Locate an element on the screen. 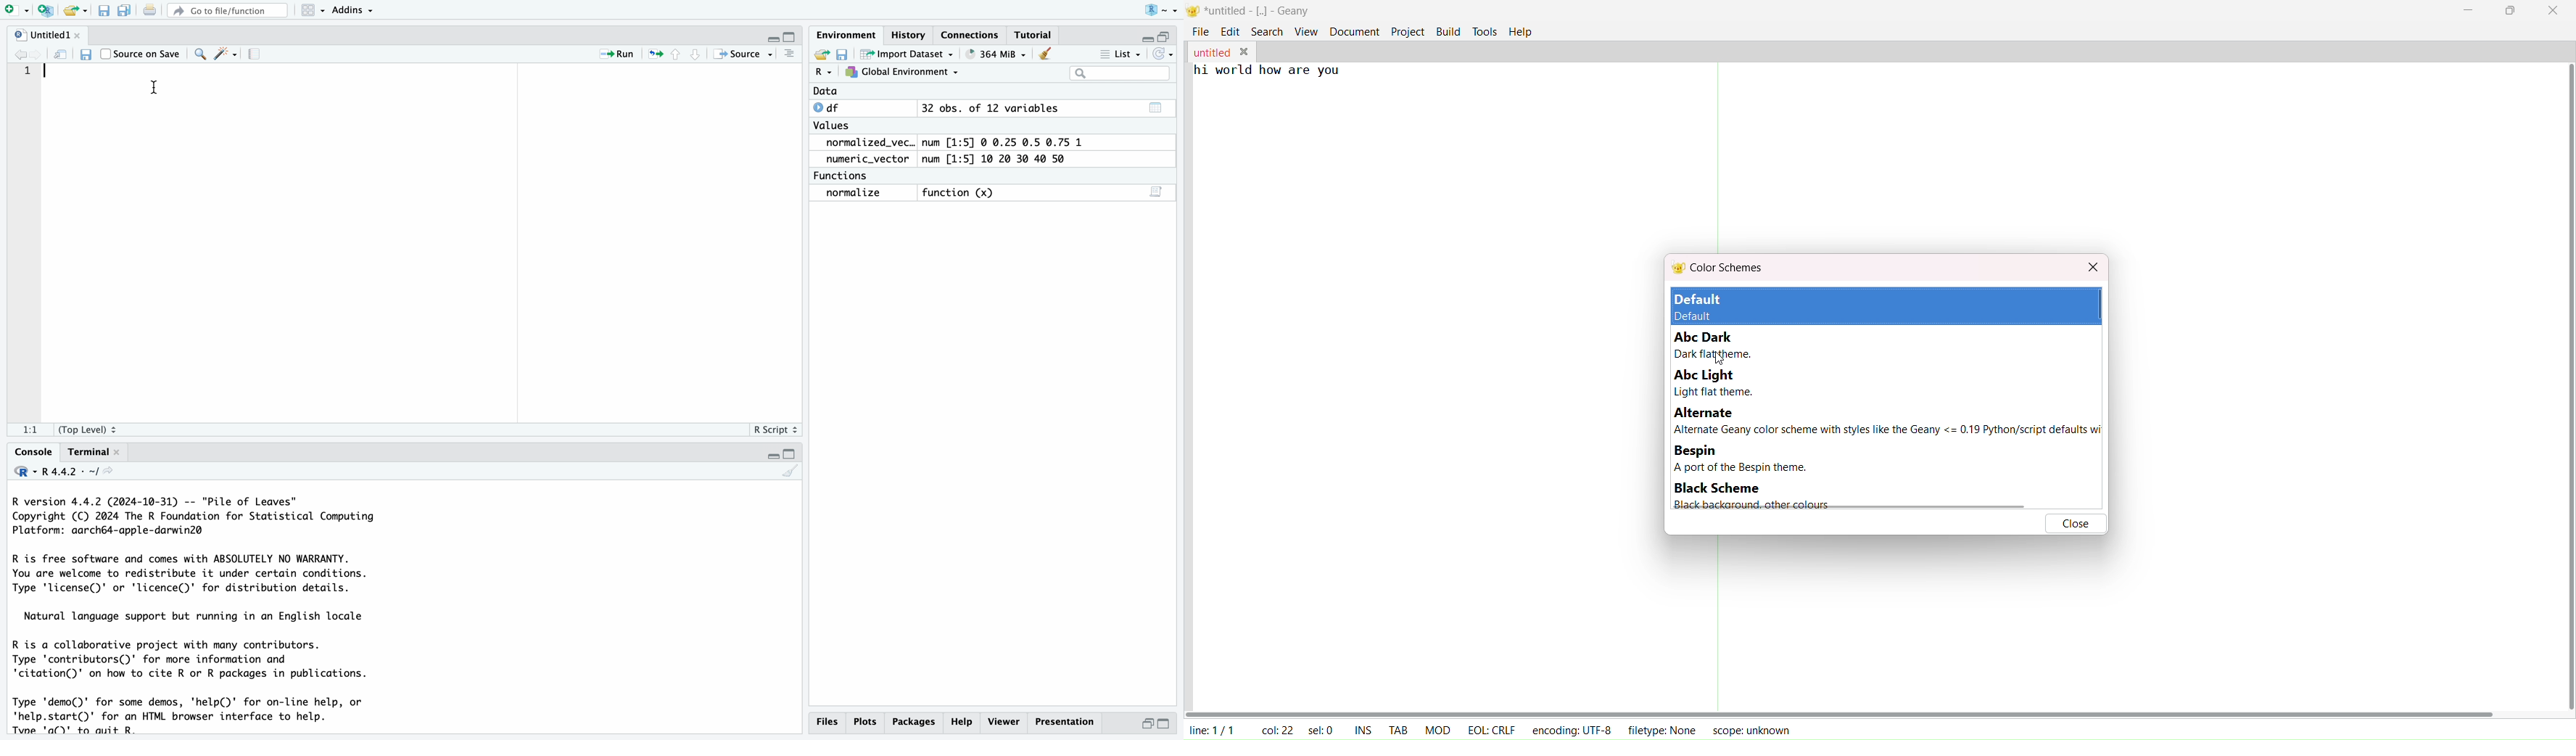  Data is located at coordinates (826, 92).